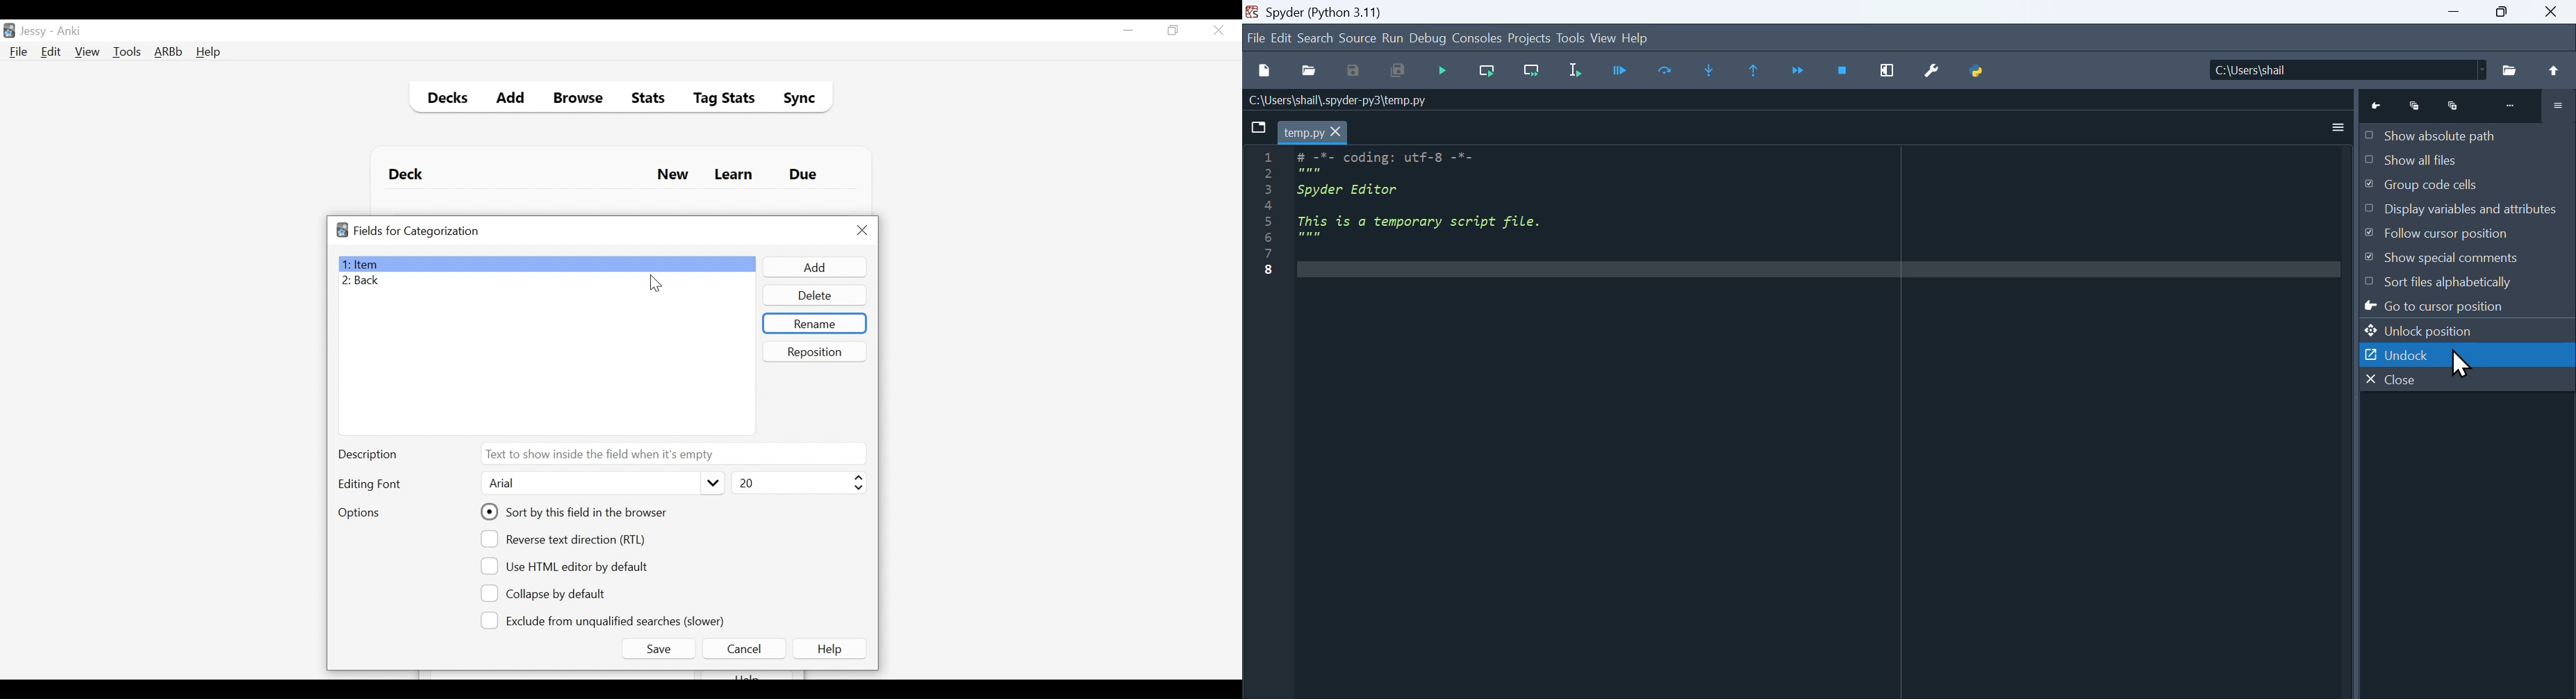 This screenshot has height=700, width=2576. What do you see at coordinates (9, 31) in the screenshot?
I see `Anki Desktop icon` at bounding box center [9, 31].